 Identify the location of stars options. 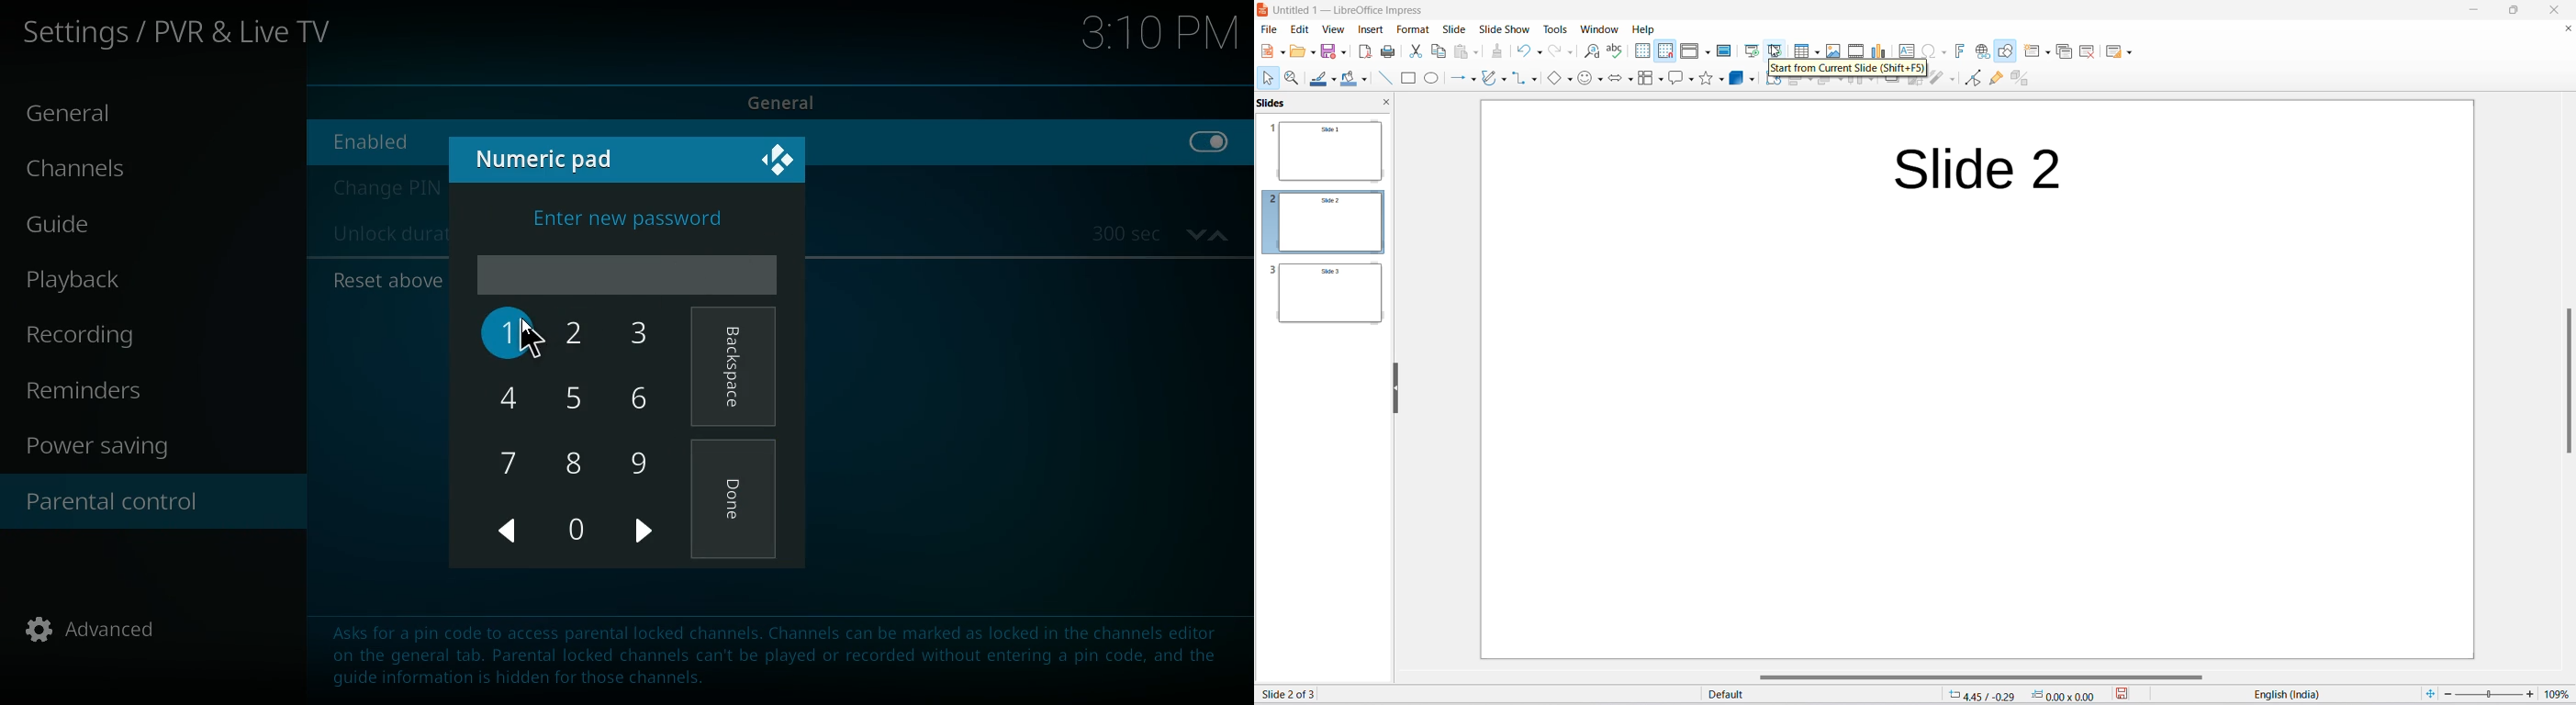
(1723, 81).